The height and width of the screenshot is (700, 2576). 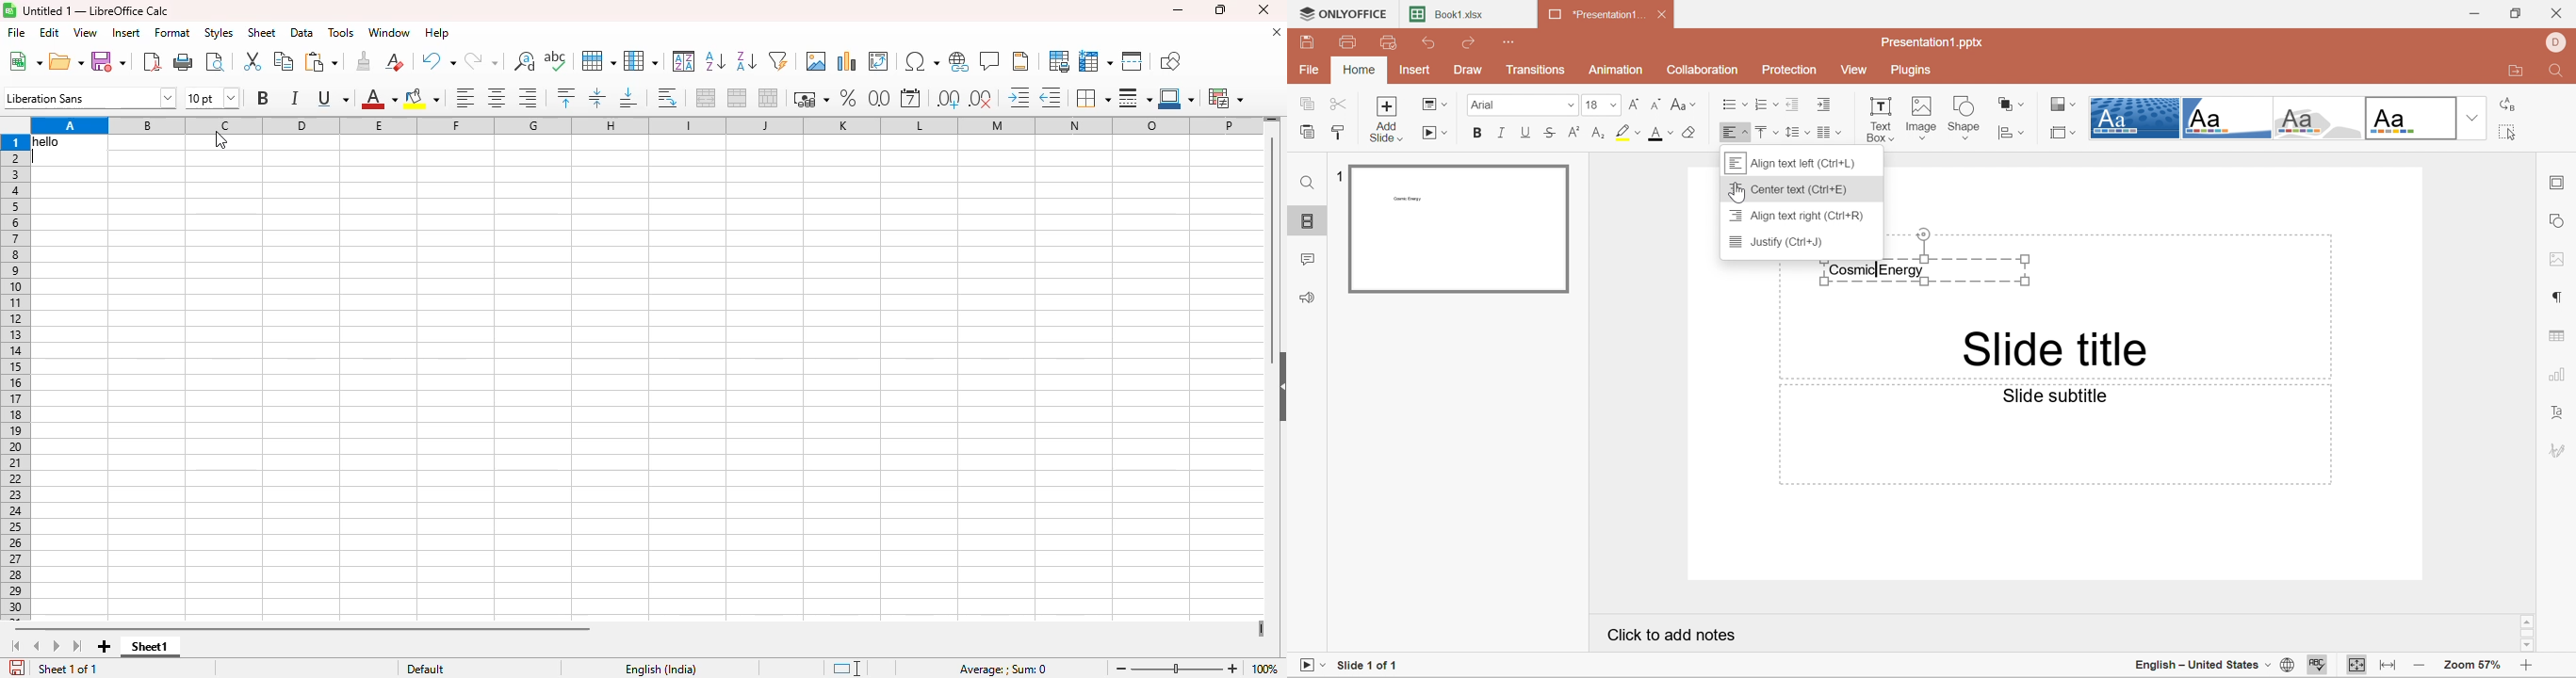 I want to click on Change slide layout, so click(x=1434, y=103).